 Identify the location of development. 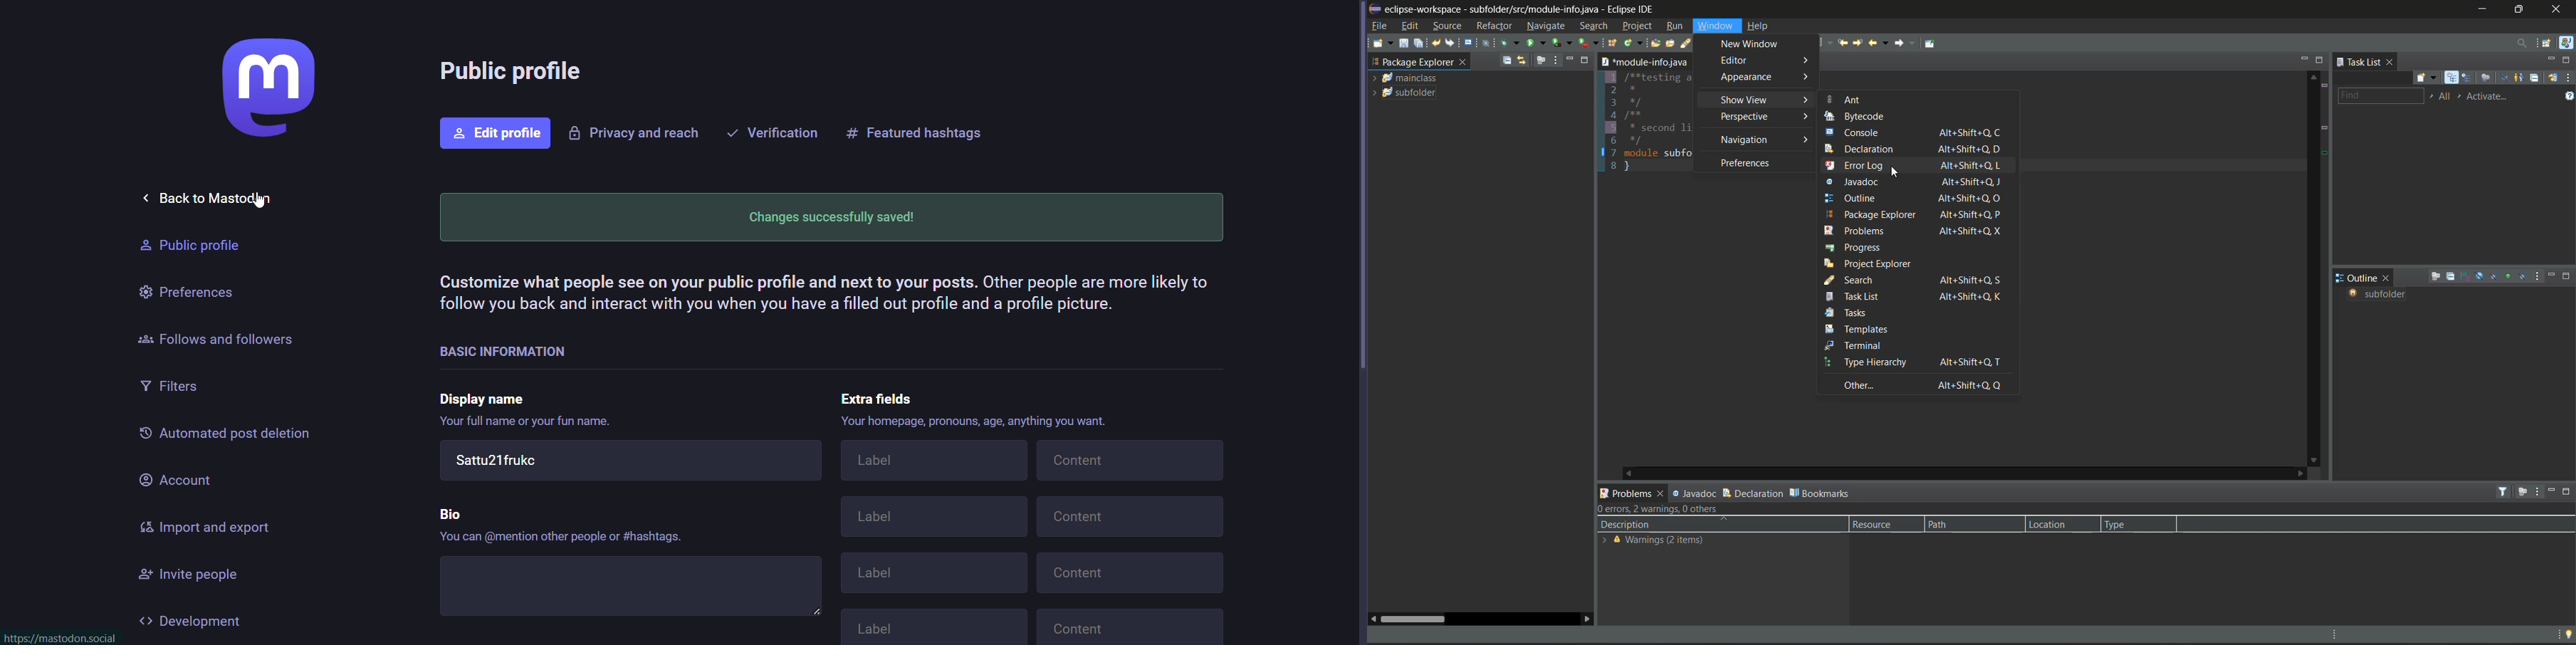
(194, 621).